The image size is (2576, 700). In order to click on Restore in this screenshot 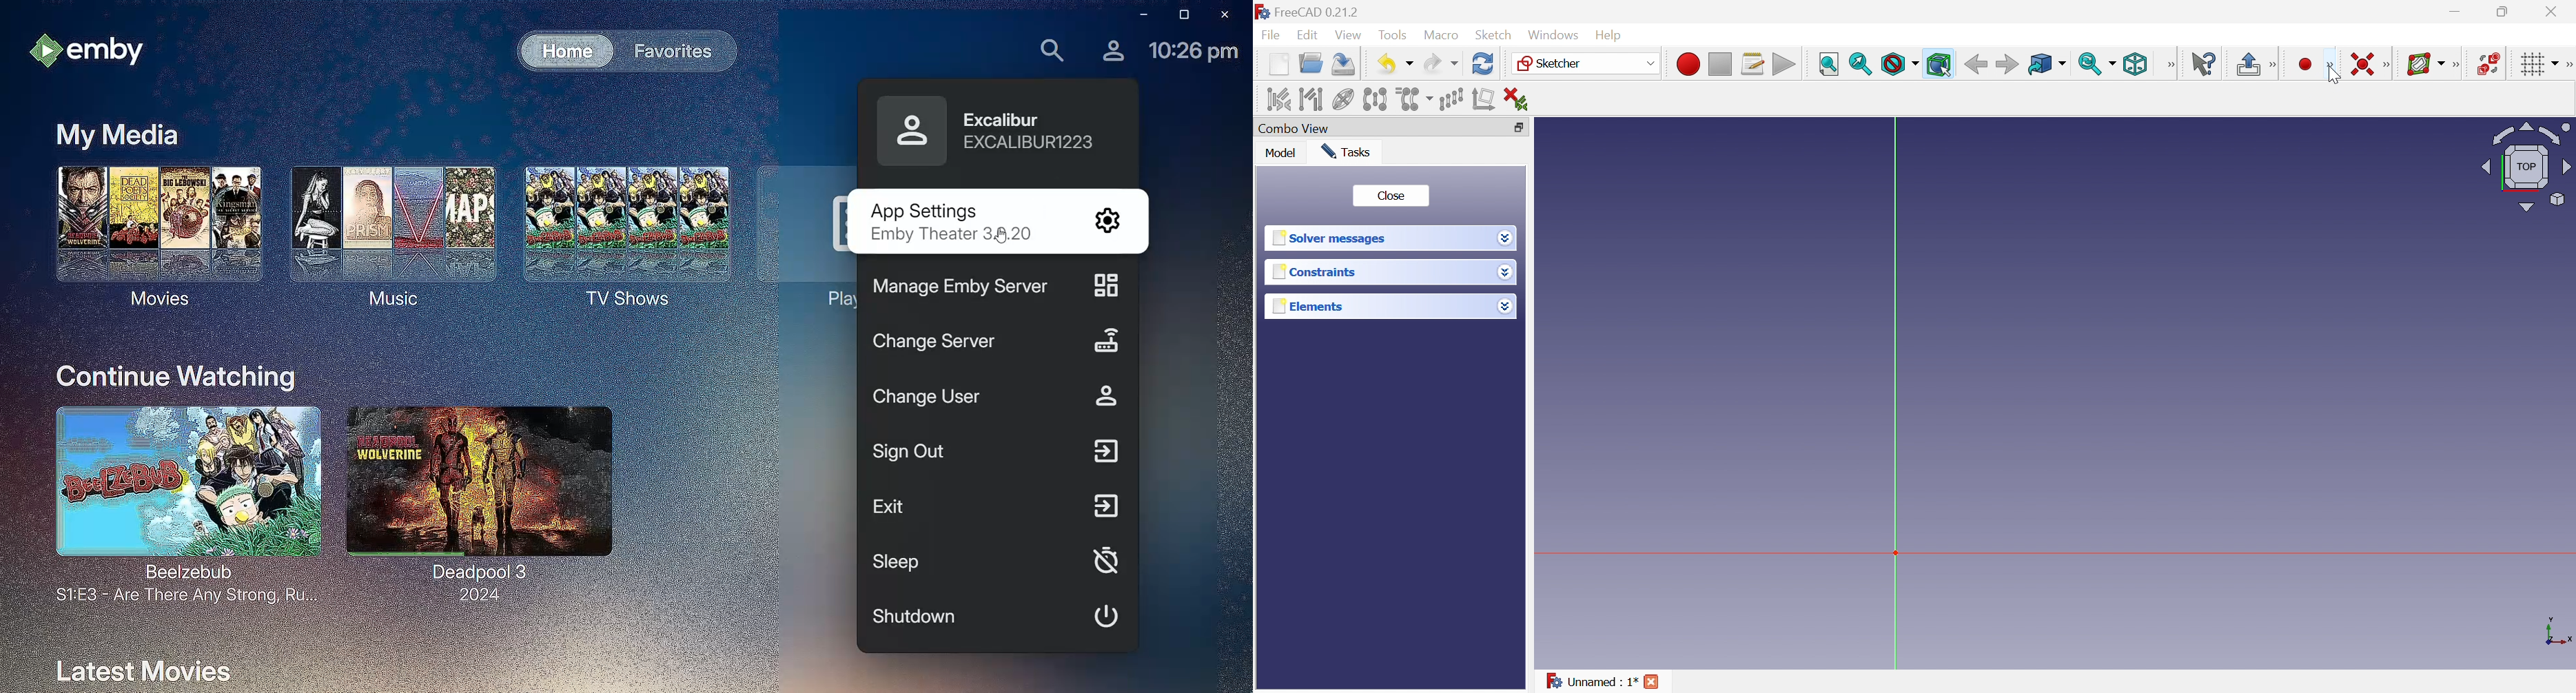, I will do `click(1182, 14)`.